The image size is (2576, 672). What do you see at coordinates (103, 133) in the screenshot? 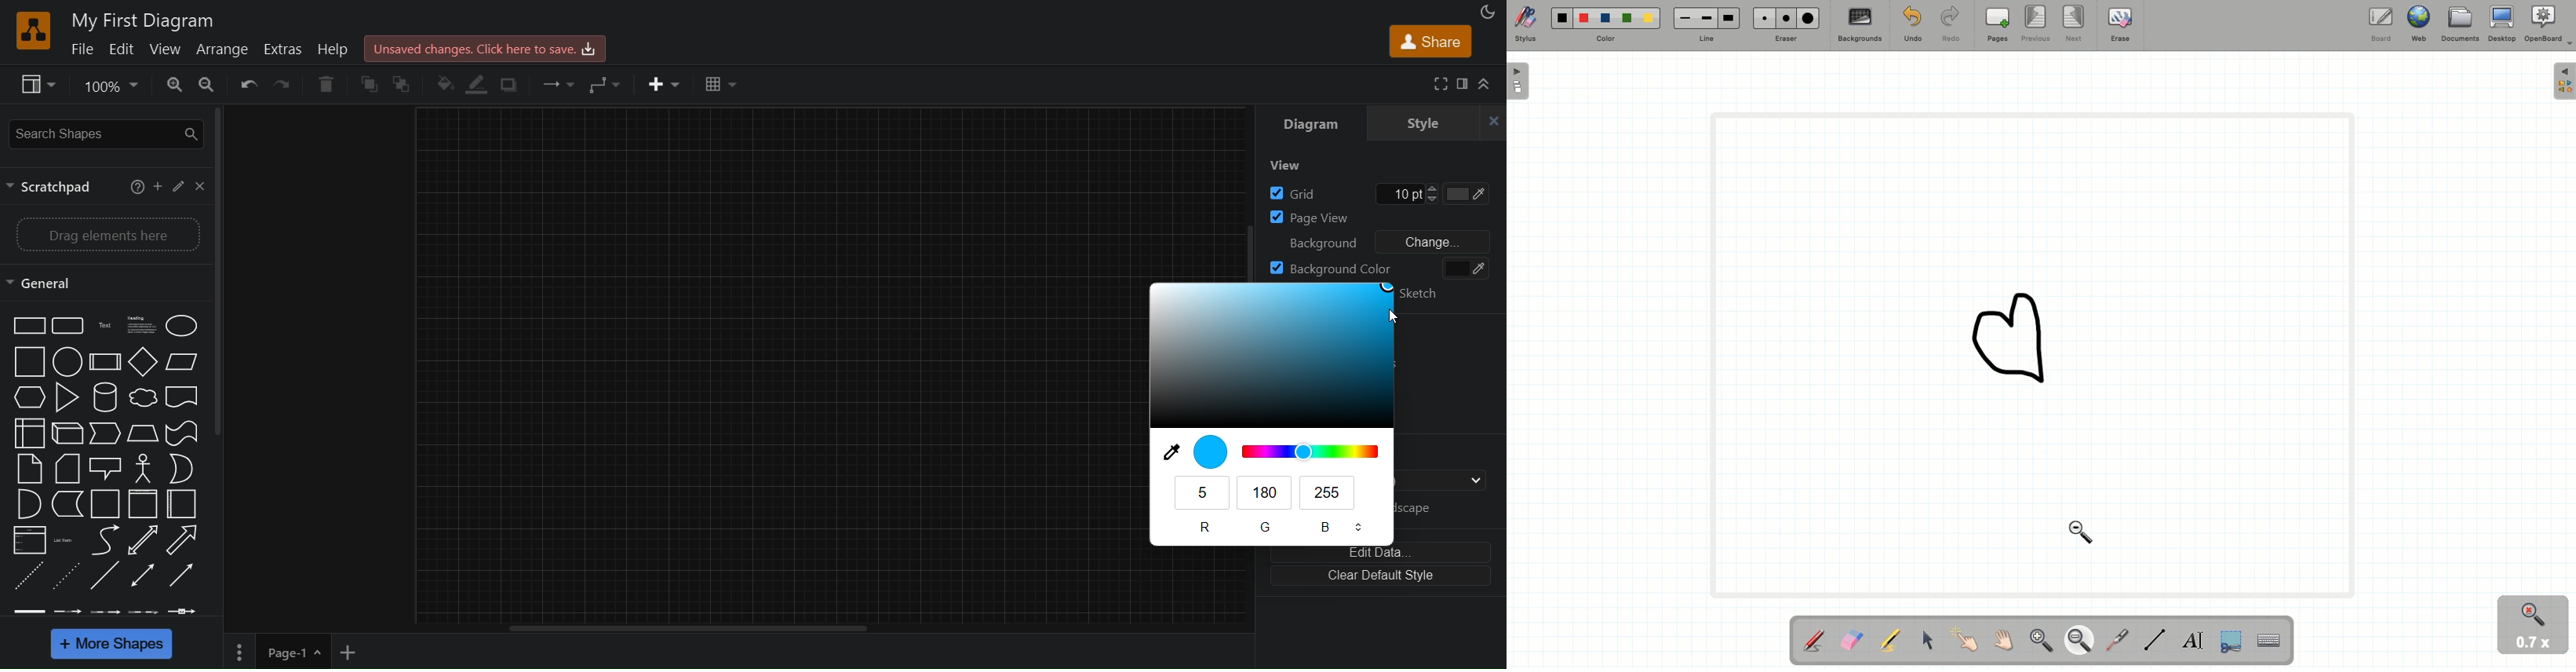
I see `seearch shapes` at bounding box center [103, 133].